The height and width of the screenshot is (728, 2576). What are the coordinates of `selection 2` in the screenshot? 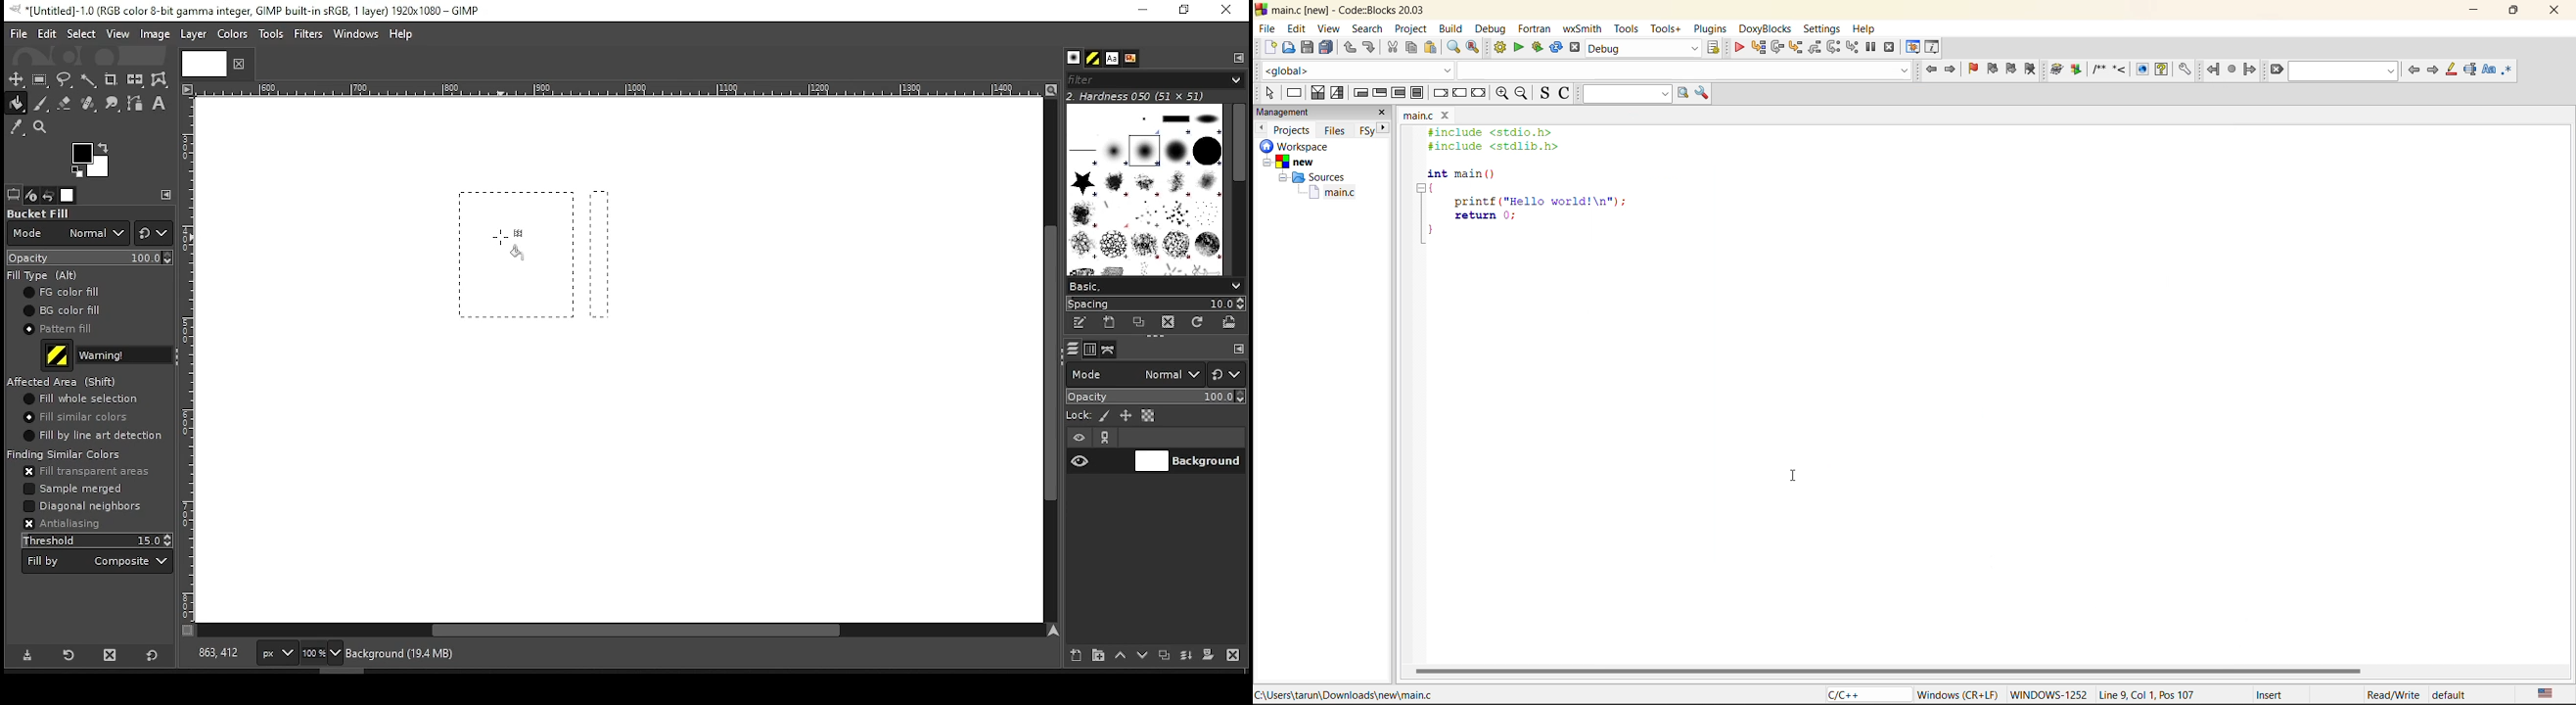 It's located at (599, 256).